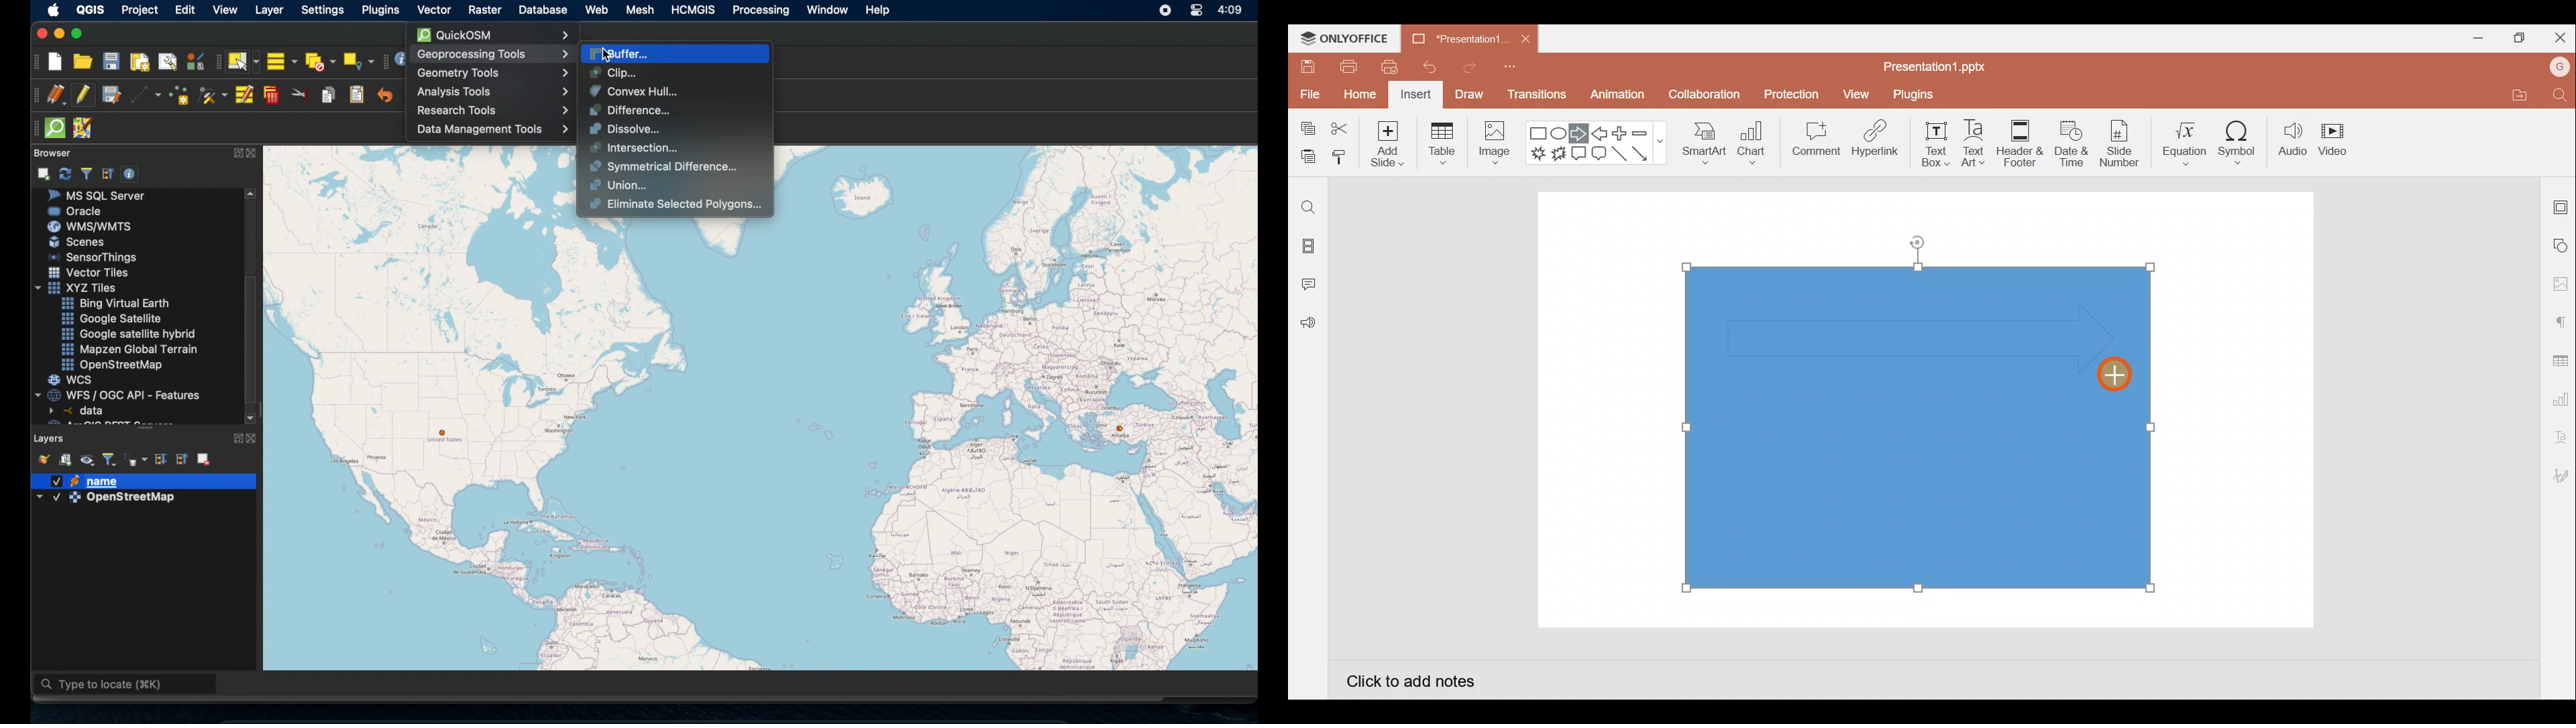  Describe the element at coordinates (359, 59) in the screenshot. I see `select by location` at that location.